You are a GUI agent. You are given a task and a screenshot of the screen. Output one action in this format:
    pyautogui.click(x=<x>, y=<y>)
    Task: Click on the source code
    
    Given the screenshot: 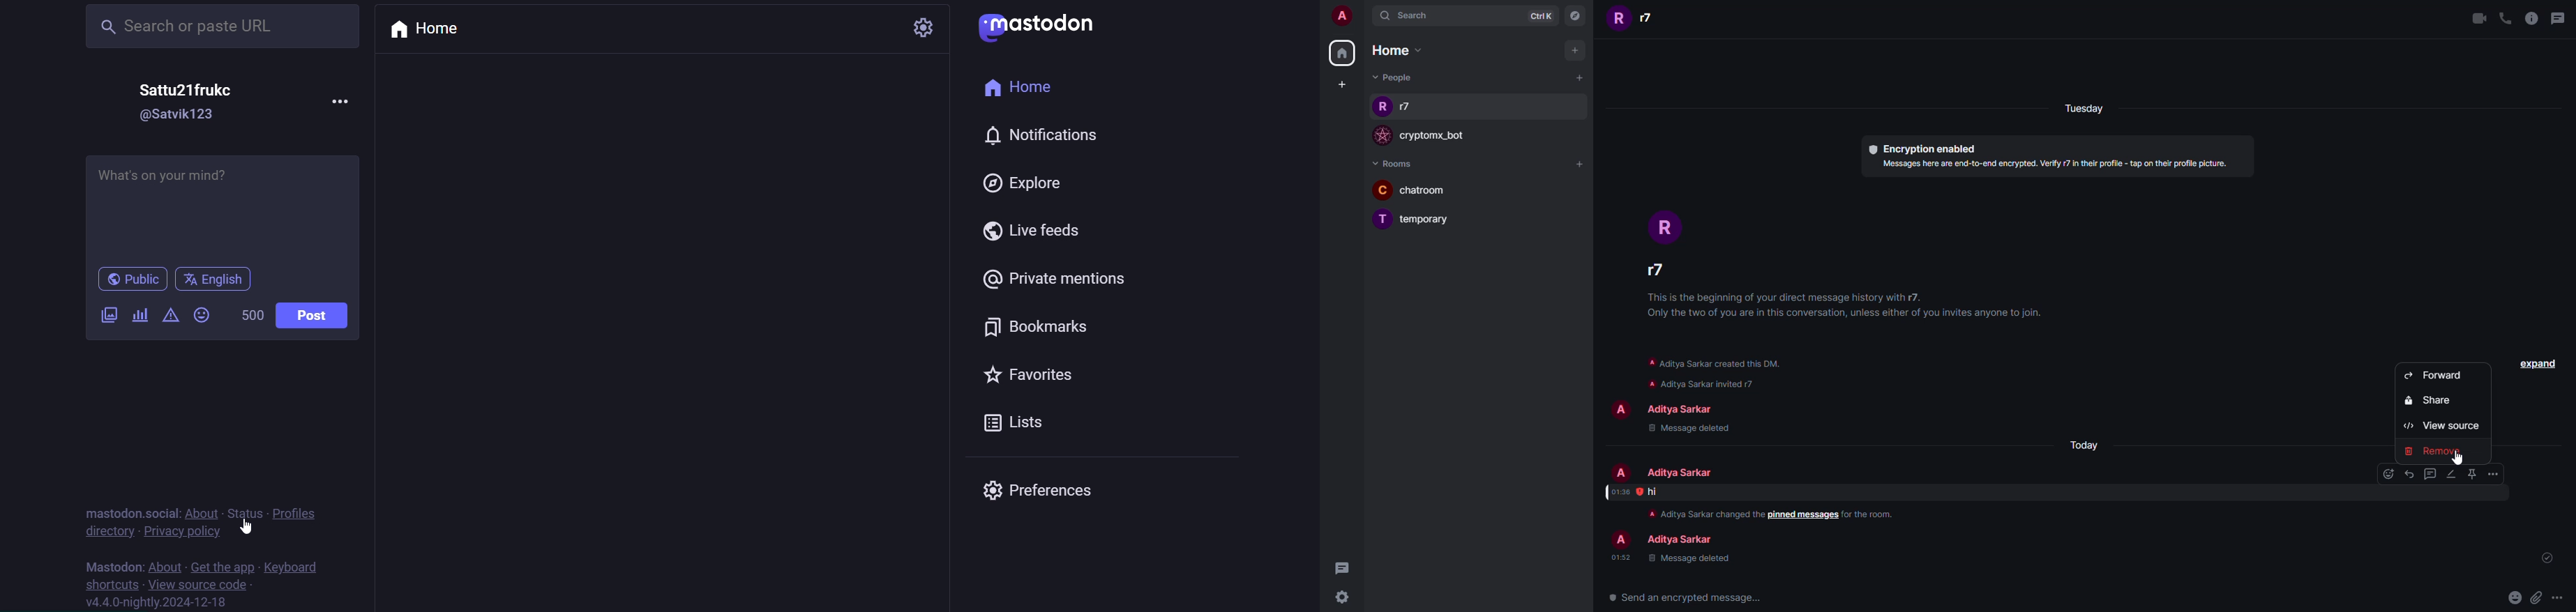 What is the action you would take?
    pyautogui.click(x=198, y=583)
    